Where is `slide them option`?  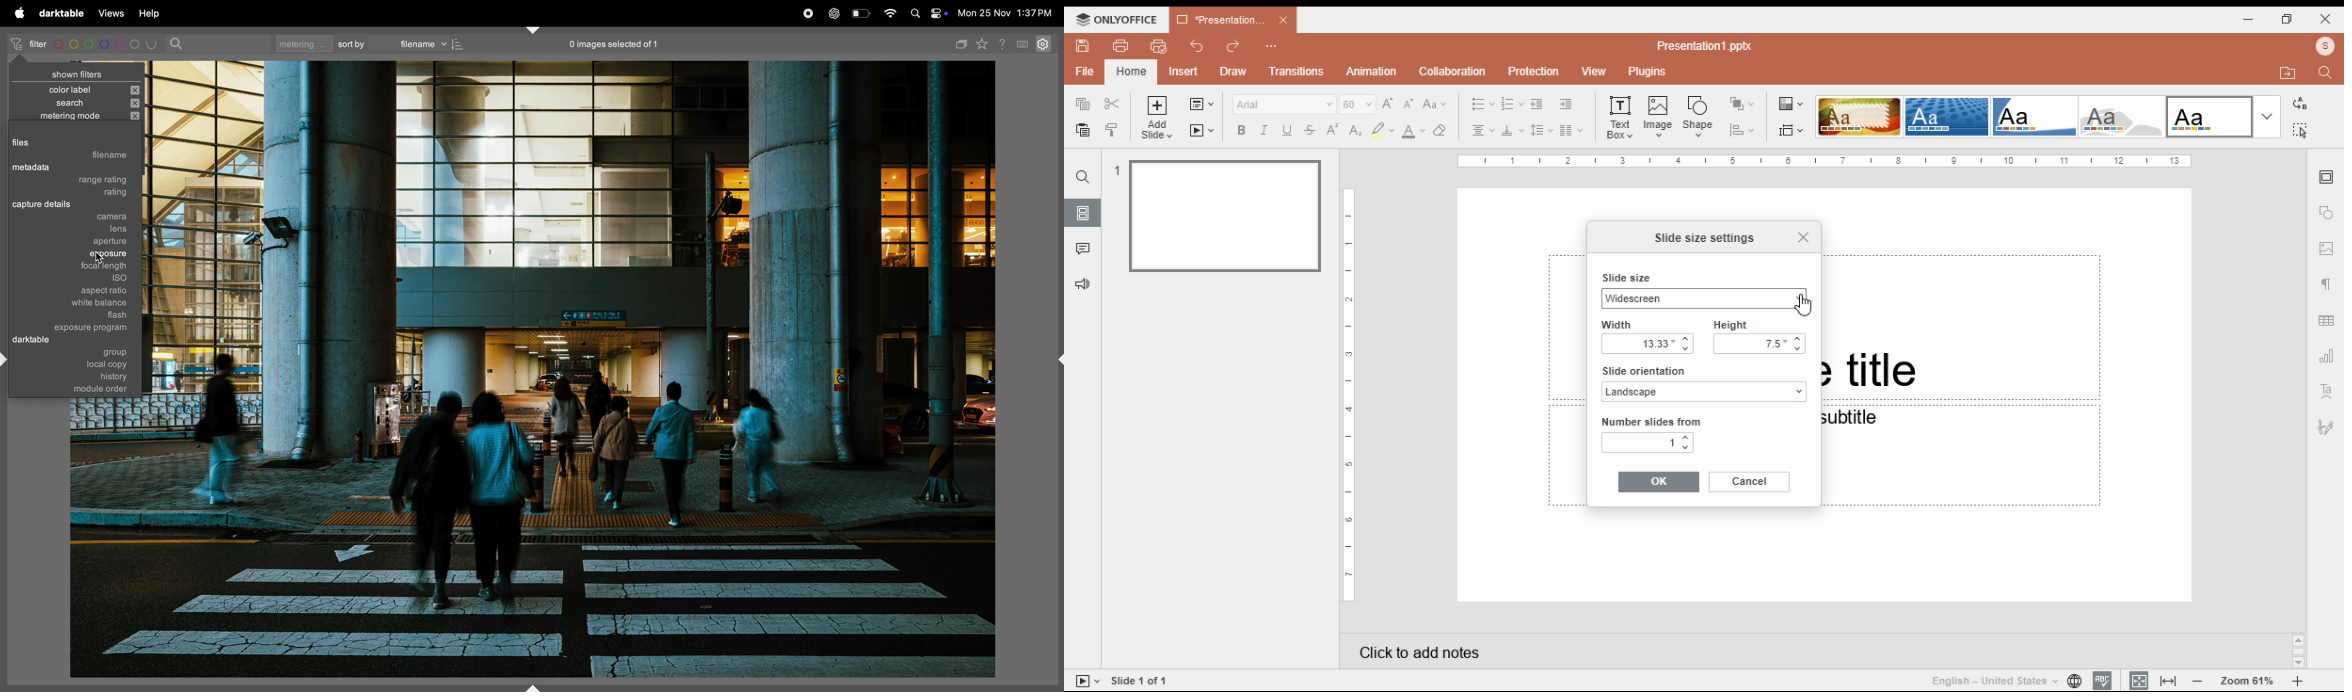 slide them option is located at coordinates (2125, 117).